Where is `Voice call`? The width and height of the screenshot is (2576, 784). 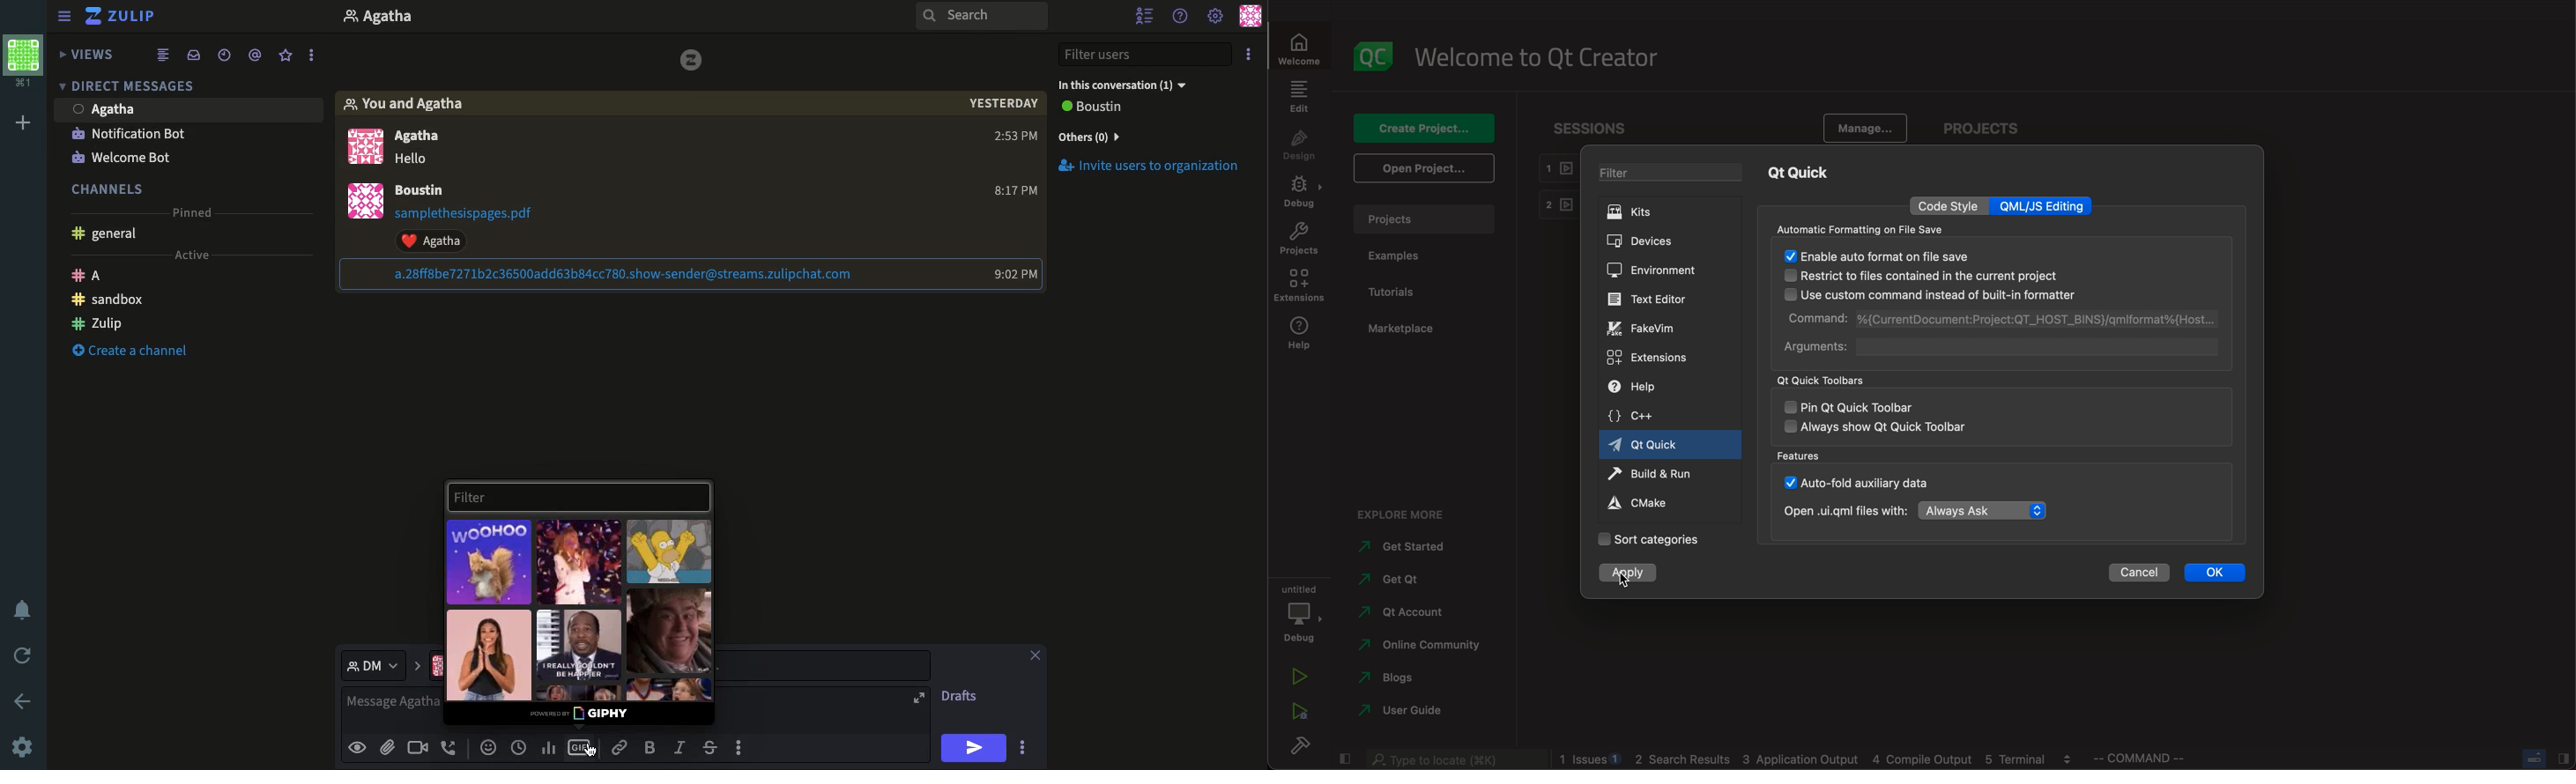
Voice call is located at coordinates (450, 746).